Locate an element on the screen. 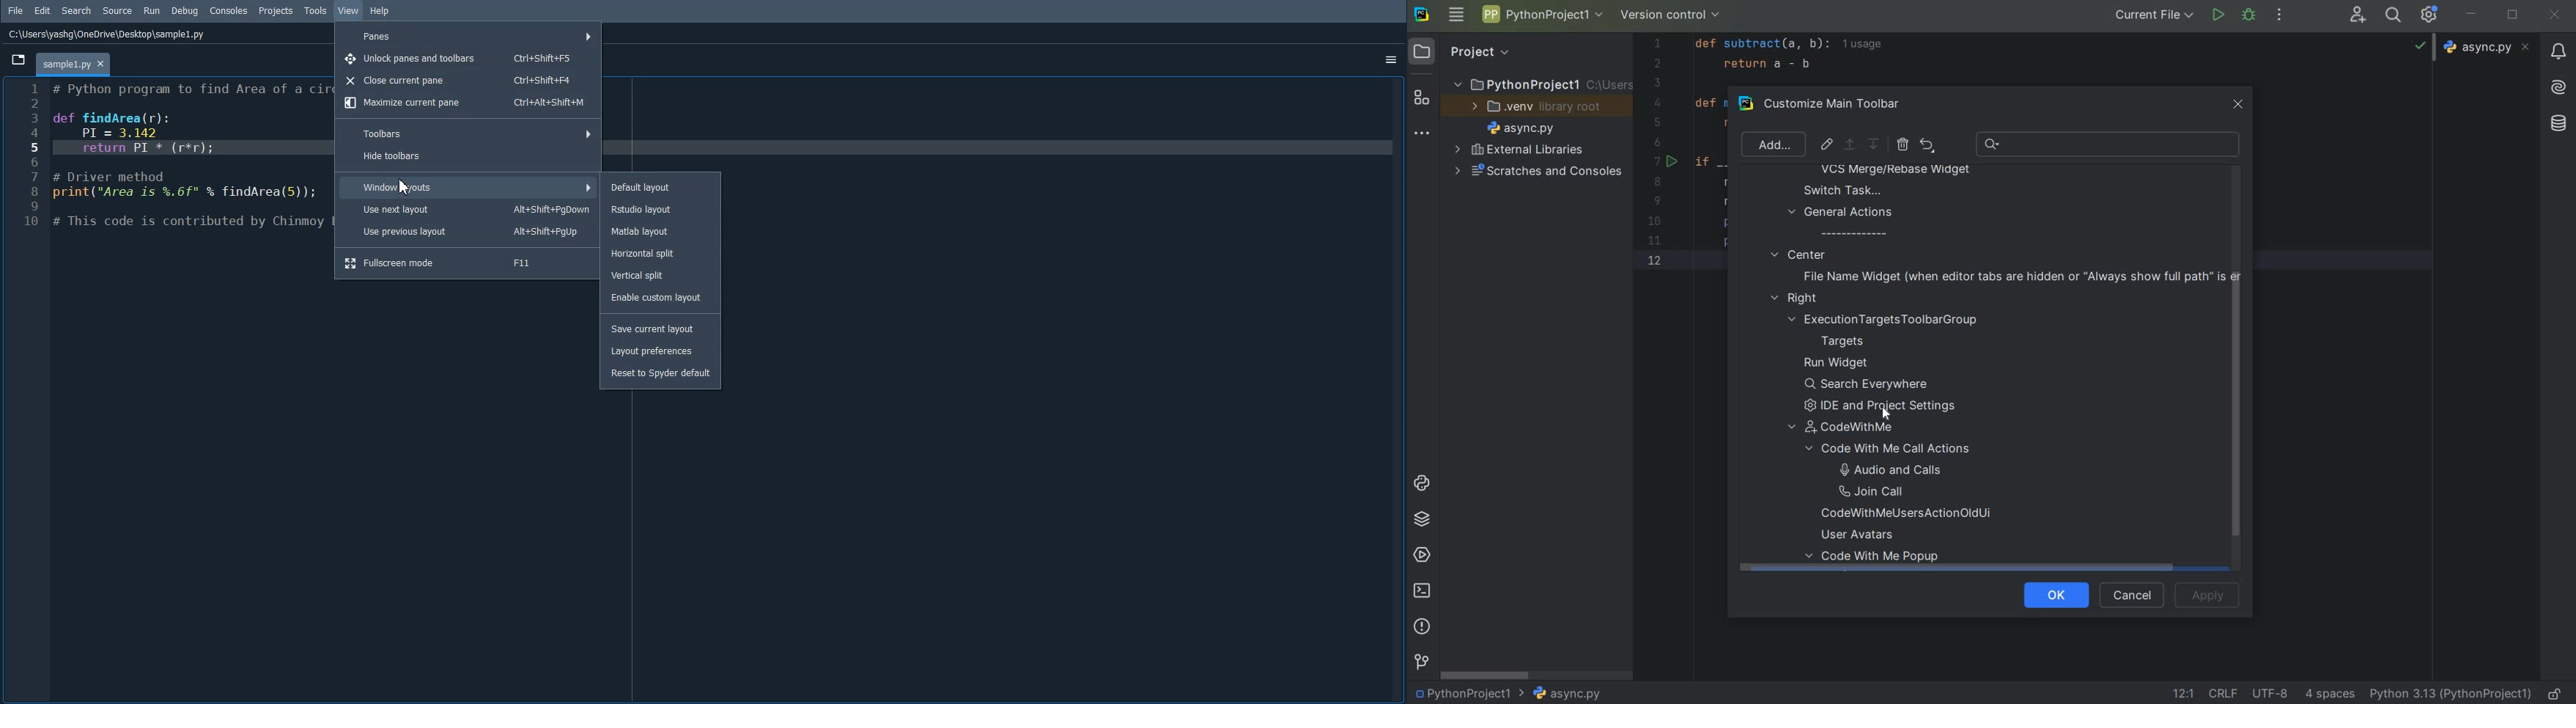 This screenshot has height=728, width=2576. files is located at coordinates (13, 59).